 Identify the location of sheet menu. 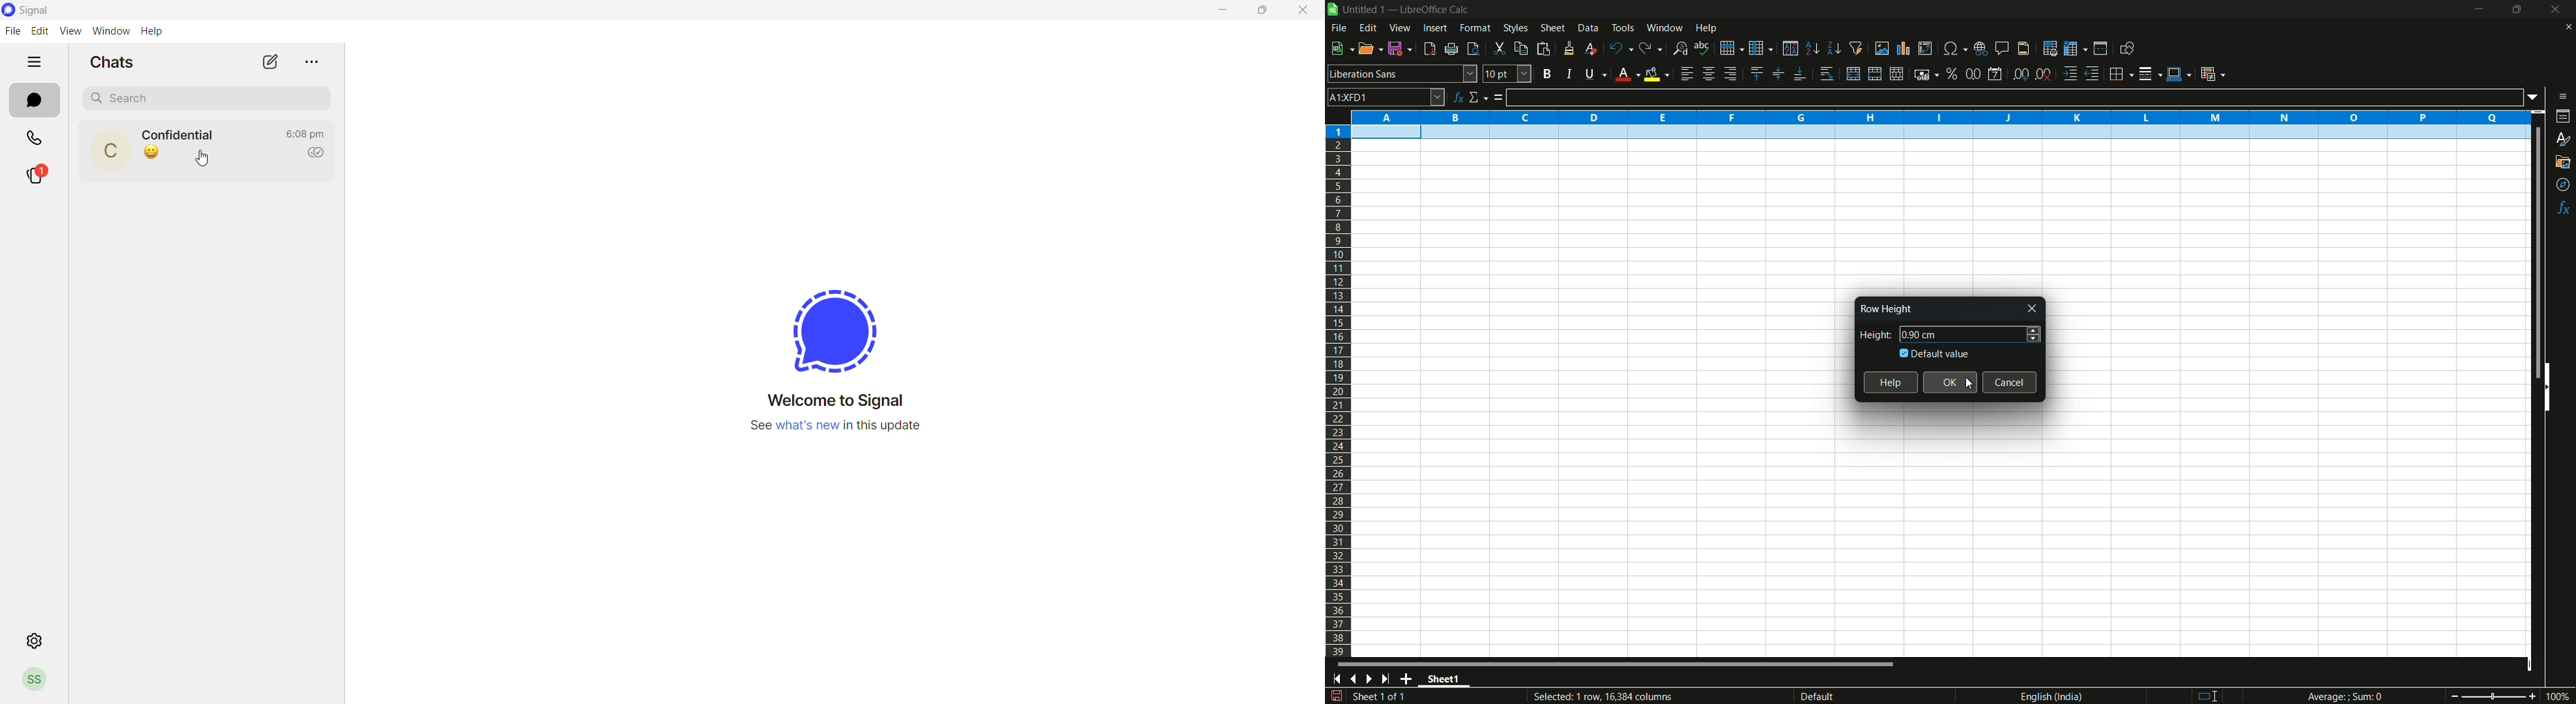
(1552, 28).